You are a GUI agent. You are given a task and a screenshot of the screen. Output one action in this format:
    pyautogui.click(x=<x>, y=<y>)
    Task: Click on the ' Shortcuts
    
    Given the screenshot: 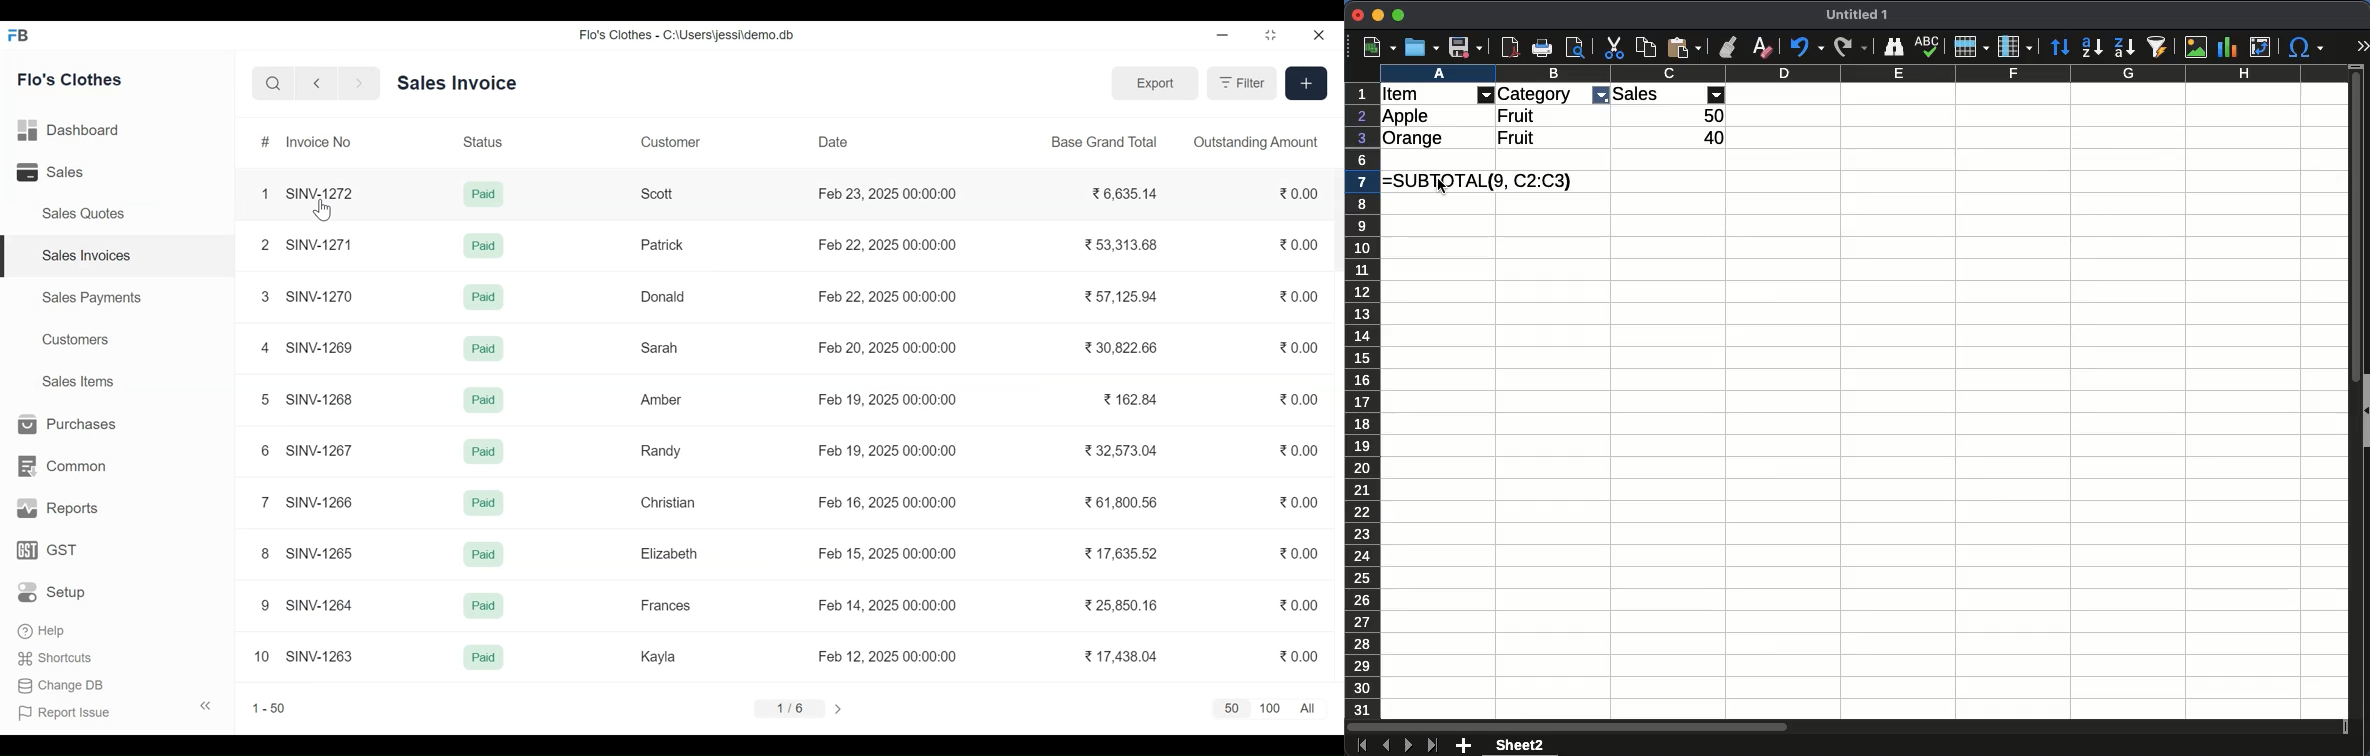 What is the action you would take?
    pyautogui.click(x=59, y=658)
    